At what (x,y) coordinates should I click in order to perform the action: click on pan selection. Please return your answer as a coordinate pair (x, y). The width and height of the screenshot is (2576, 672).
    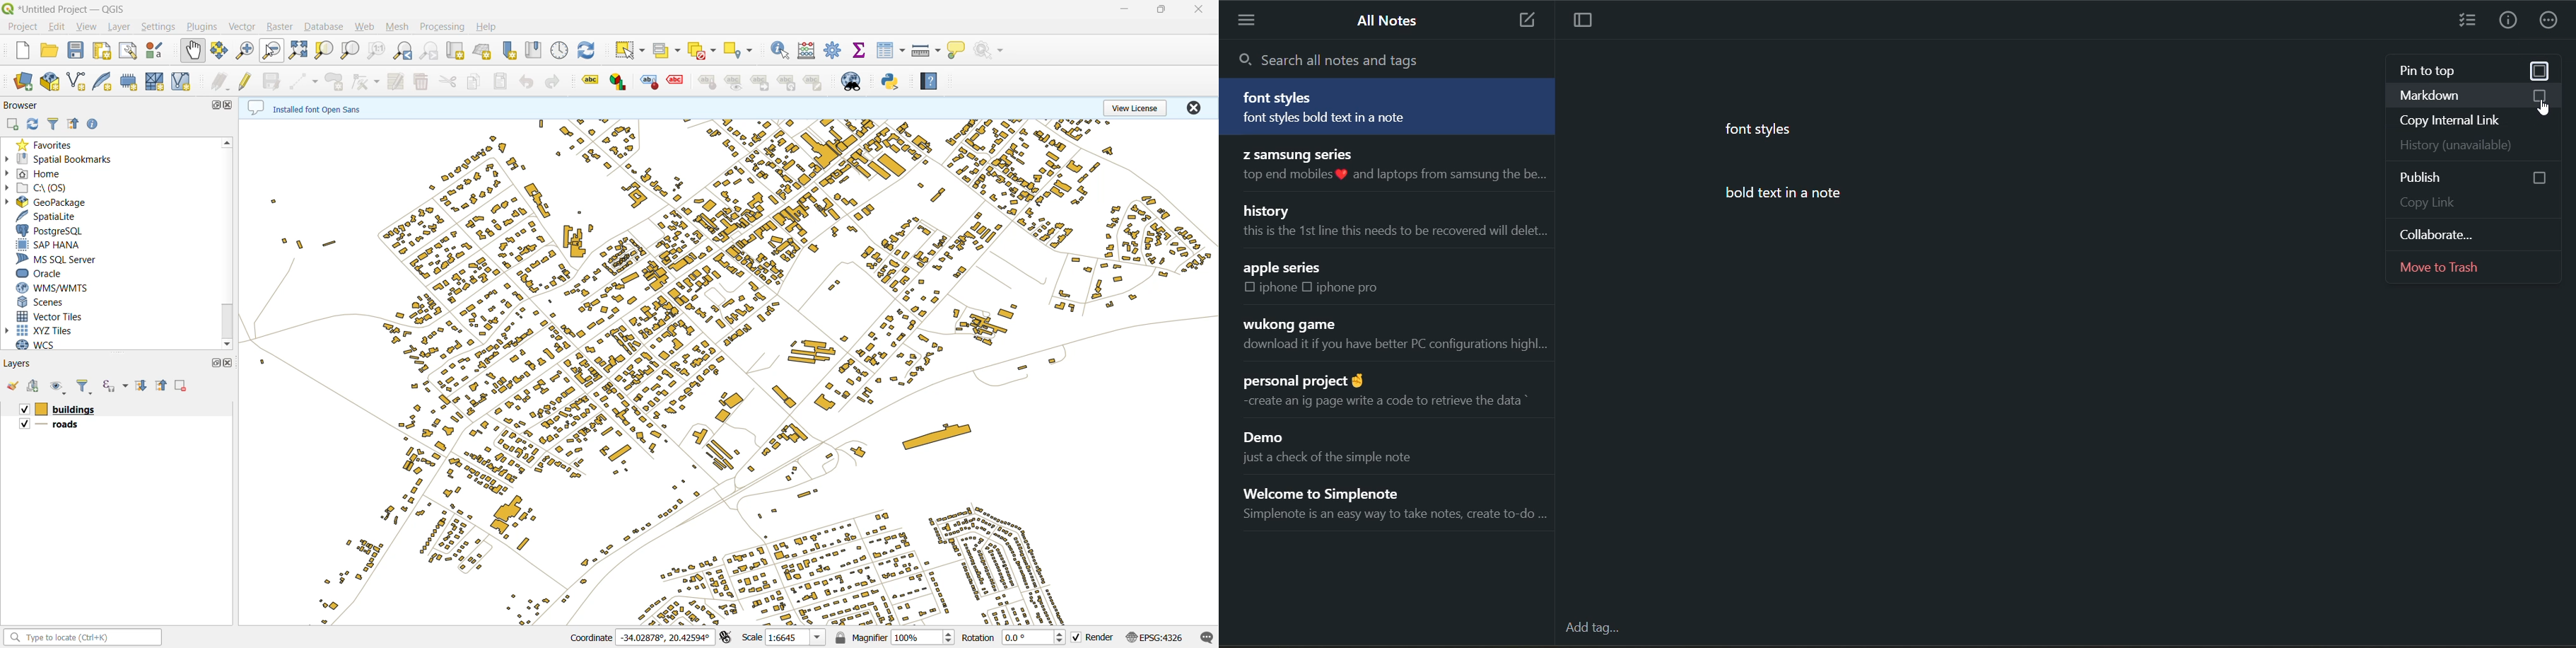
    Looking at the image, I should click on (217, 51).